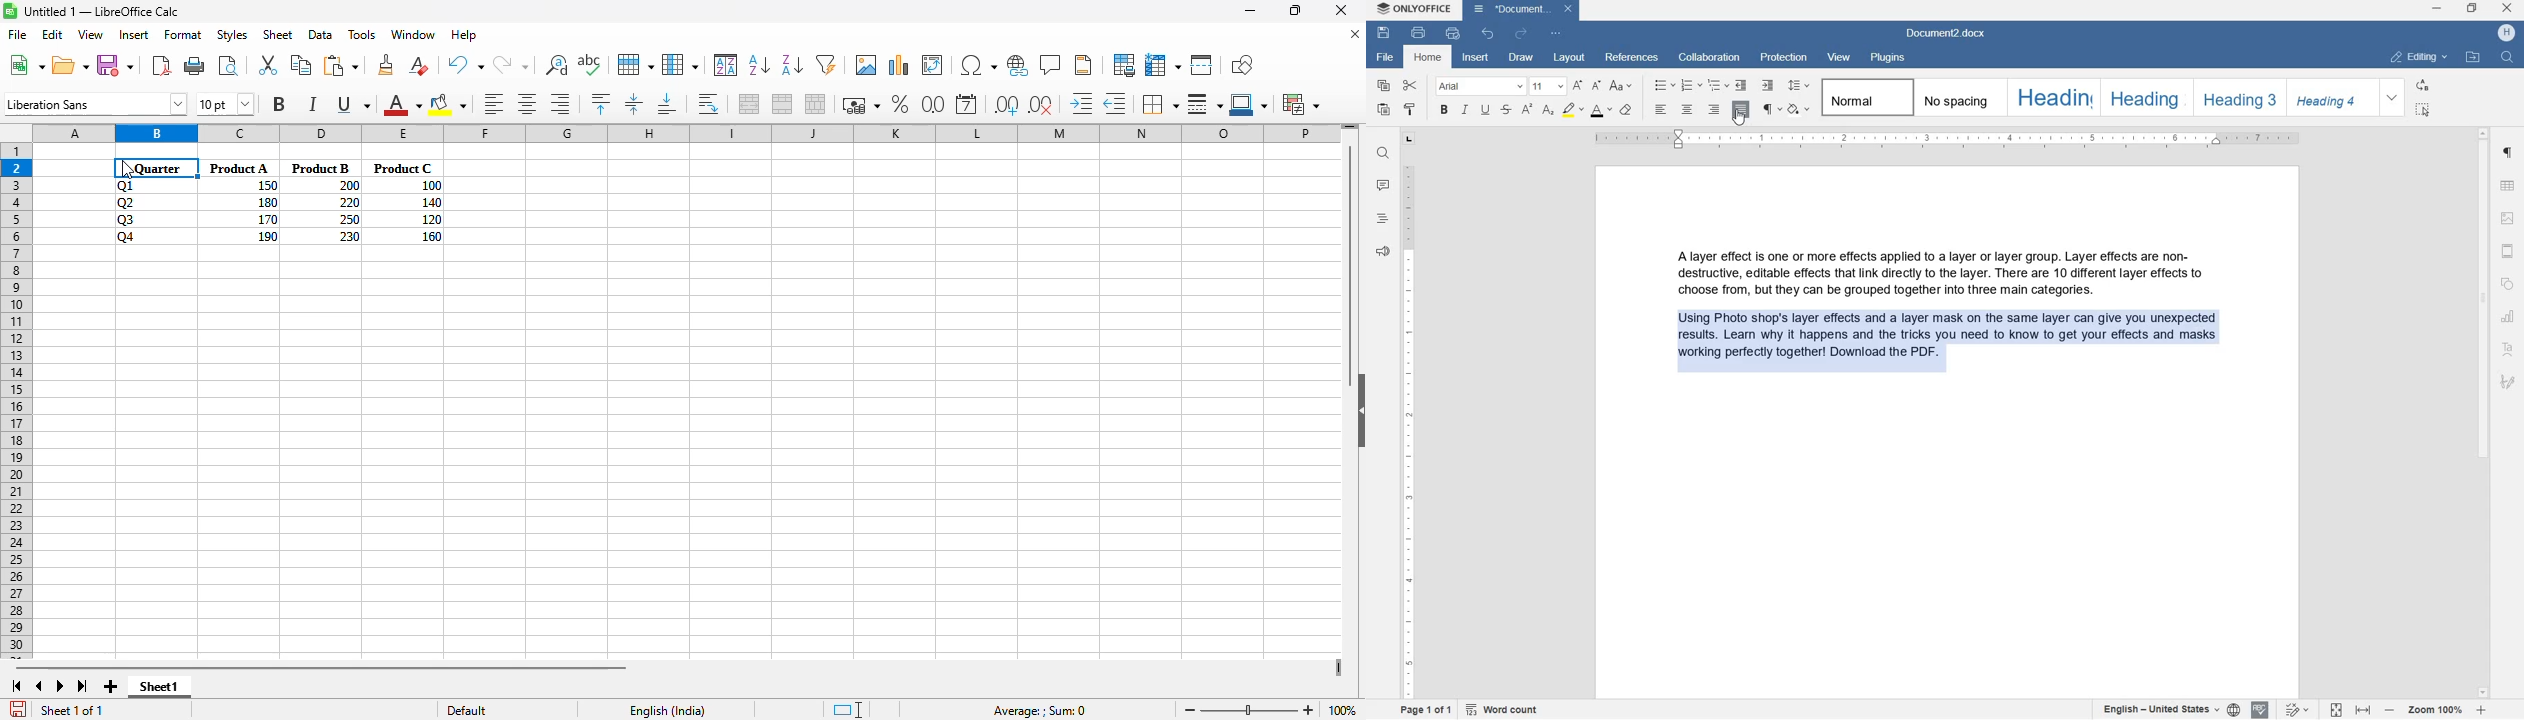 This screenshot has width=2548, height=728. What do you see at coordinates (1409, 139) in the screenshot?
I see `TAB STOP` at bounding box center [1409, 139].